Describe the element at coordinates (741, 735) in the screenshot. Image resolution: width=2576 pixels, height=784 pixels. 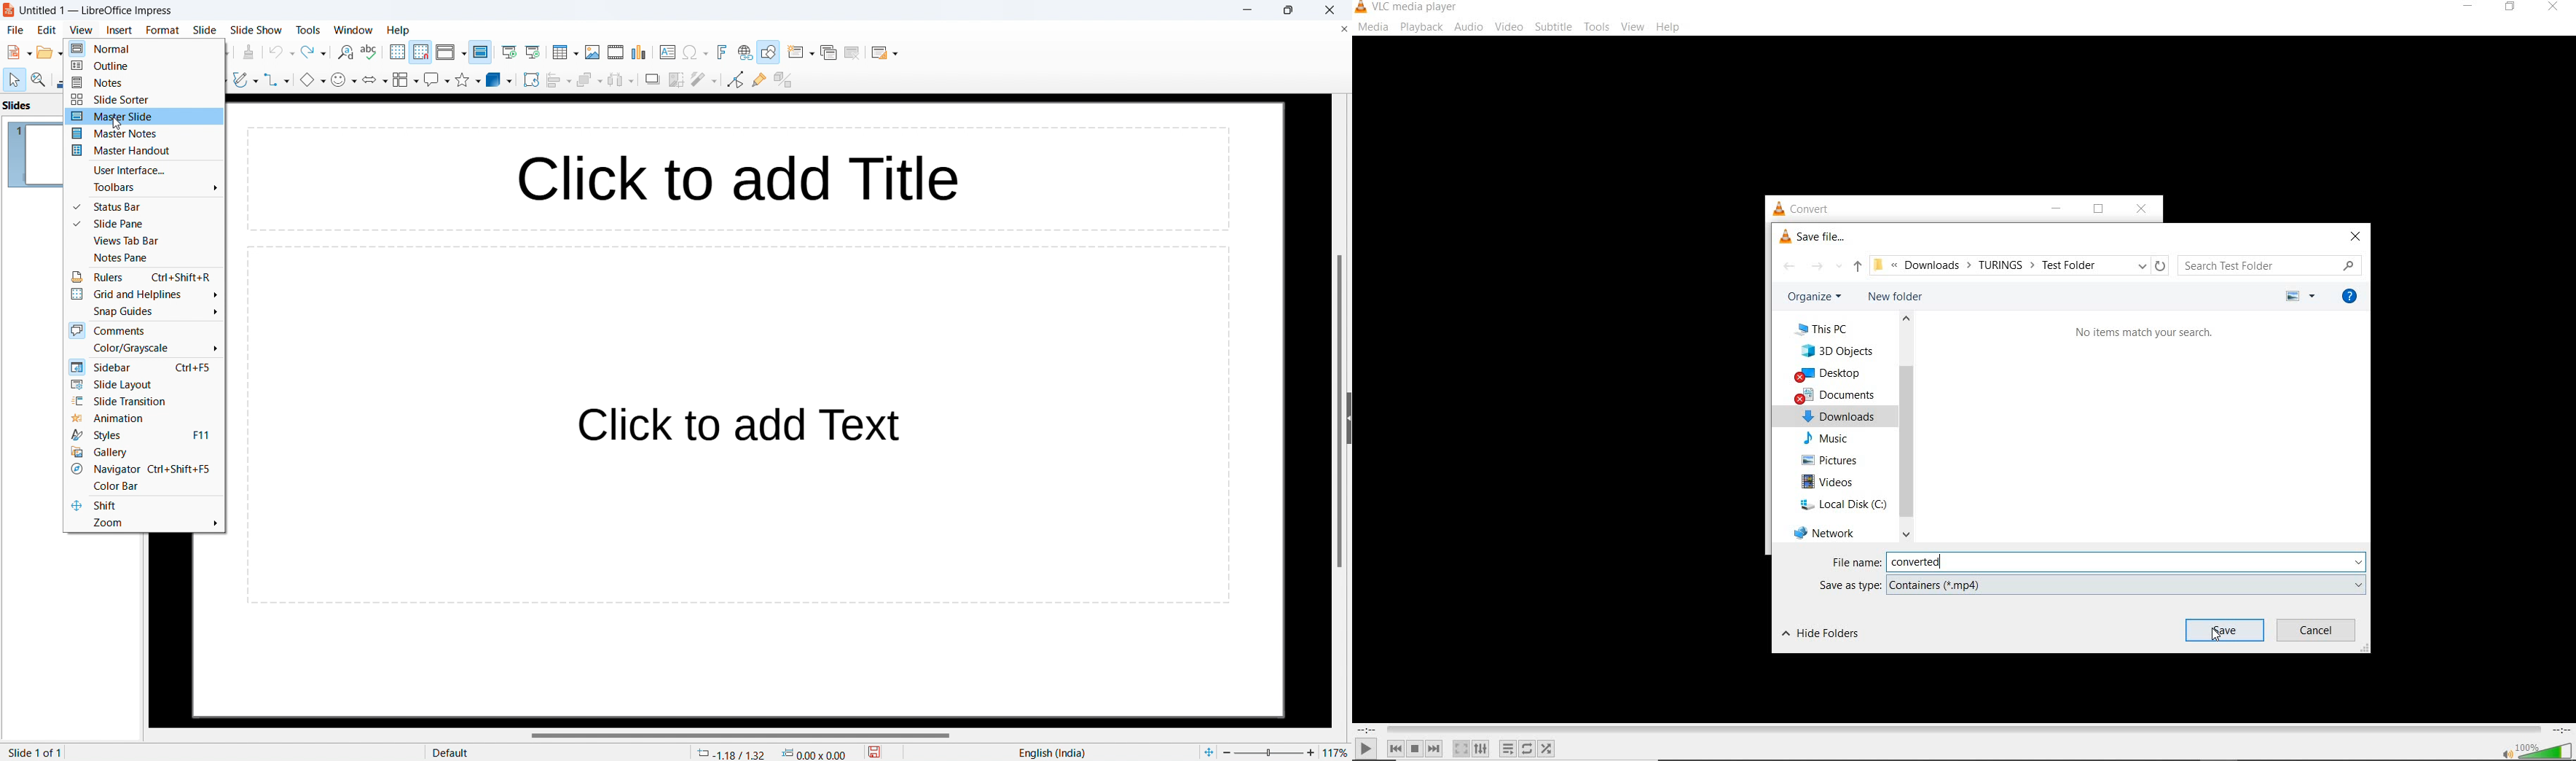
I see `horizontal scrollbar` at that location.